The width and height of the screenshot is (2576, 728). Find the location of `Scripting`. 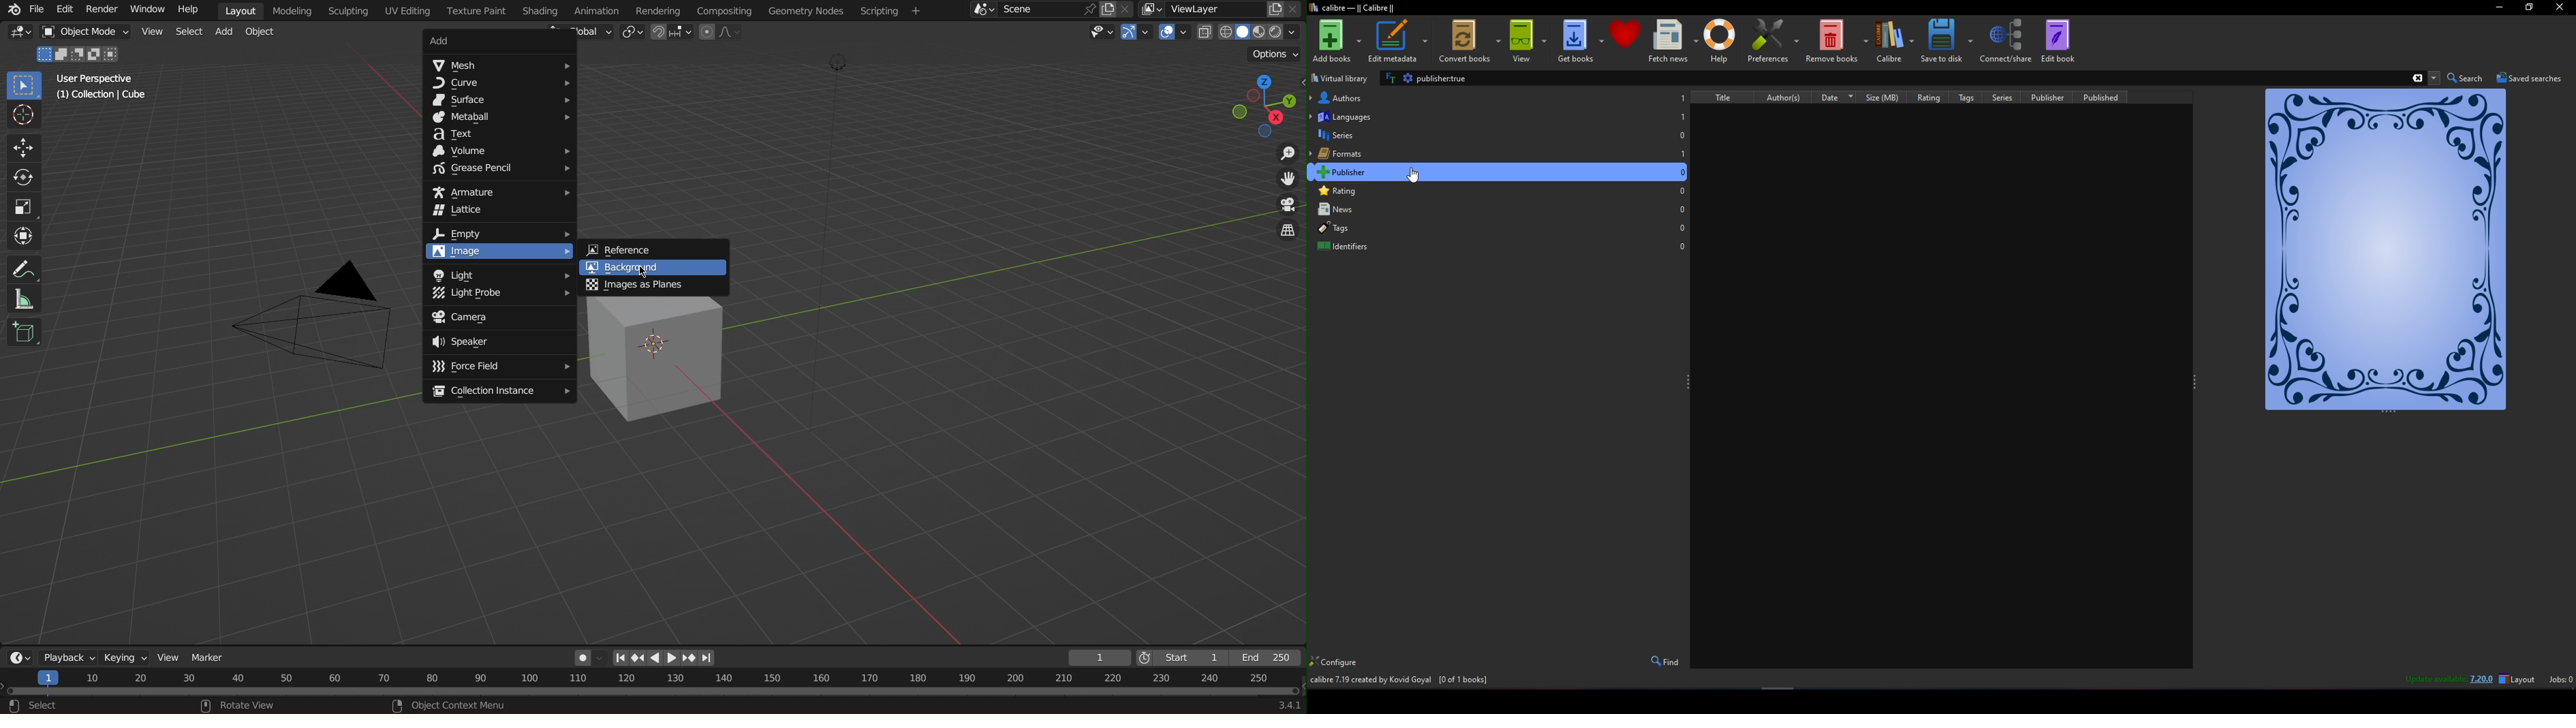

Scripting is located at coordinates (889, 12).